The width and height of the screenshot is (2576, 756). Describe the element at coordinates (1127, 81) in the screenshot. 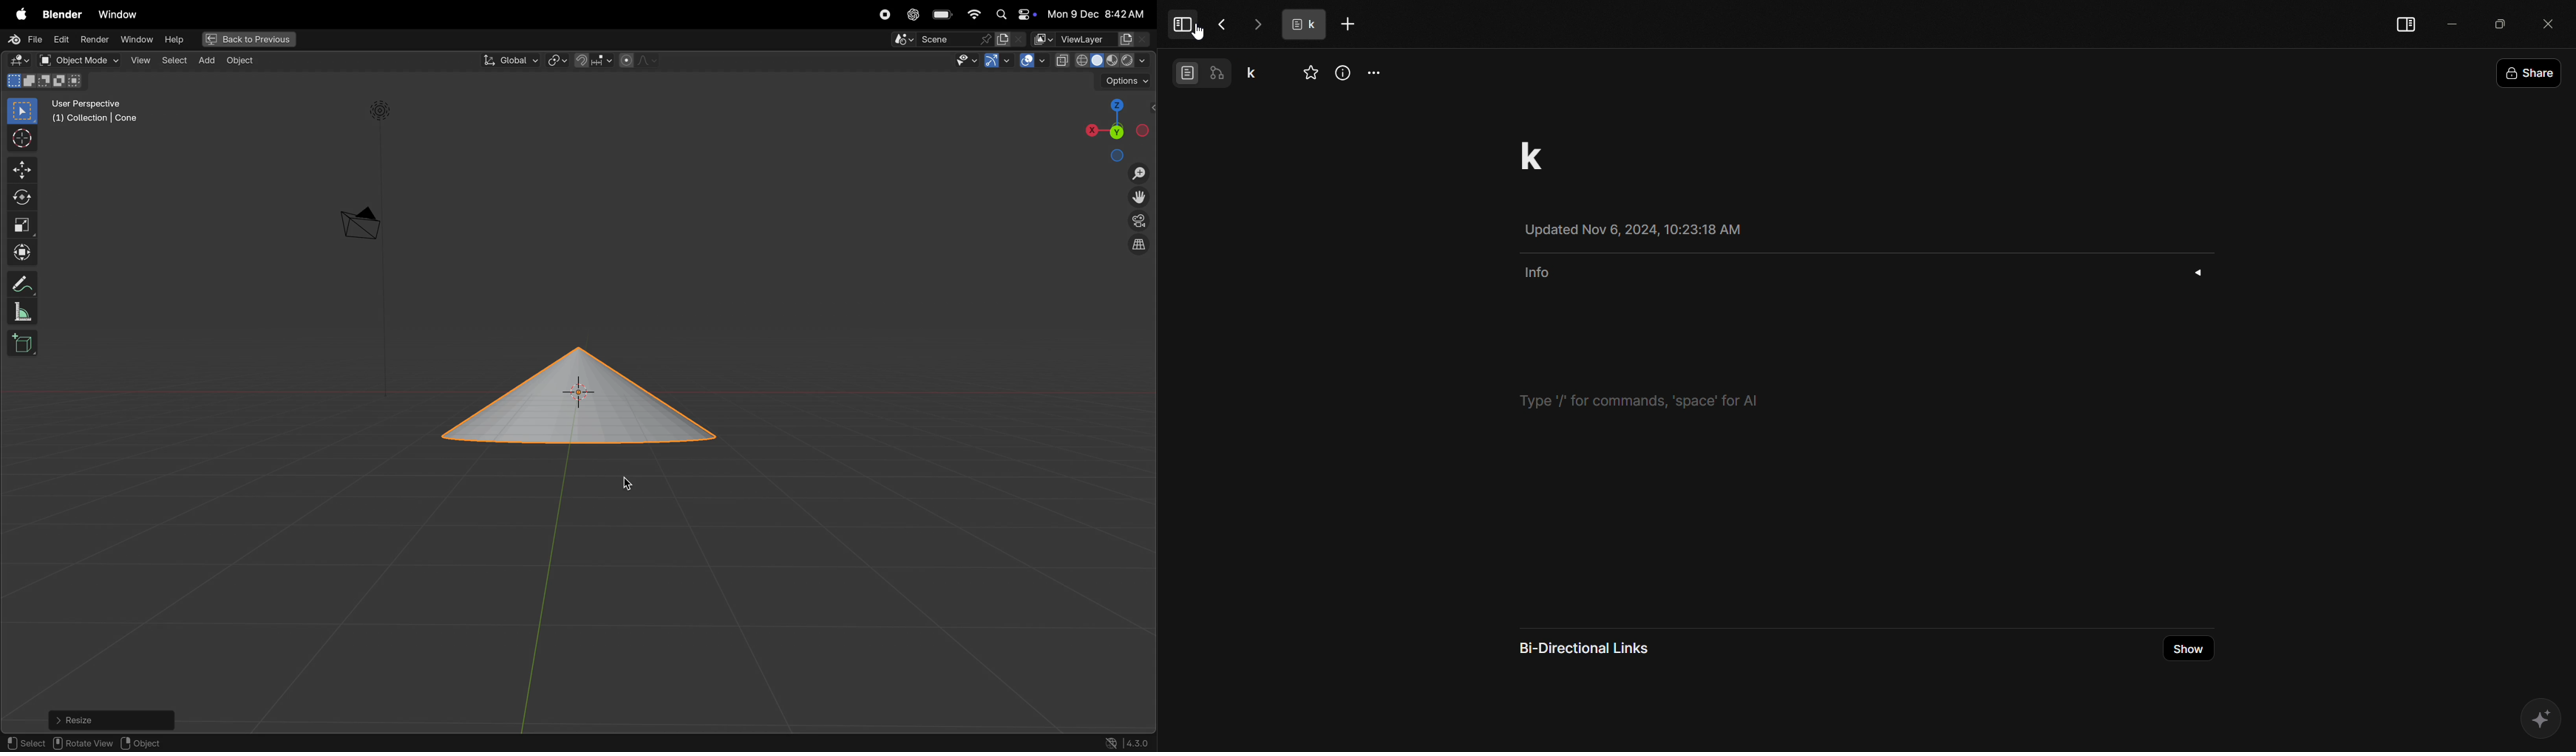

I see `options` at that location.